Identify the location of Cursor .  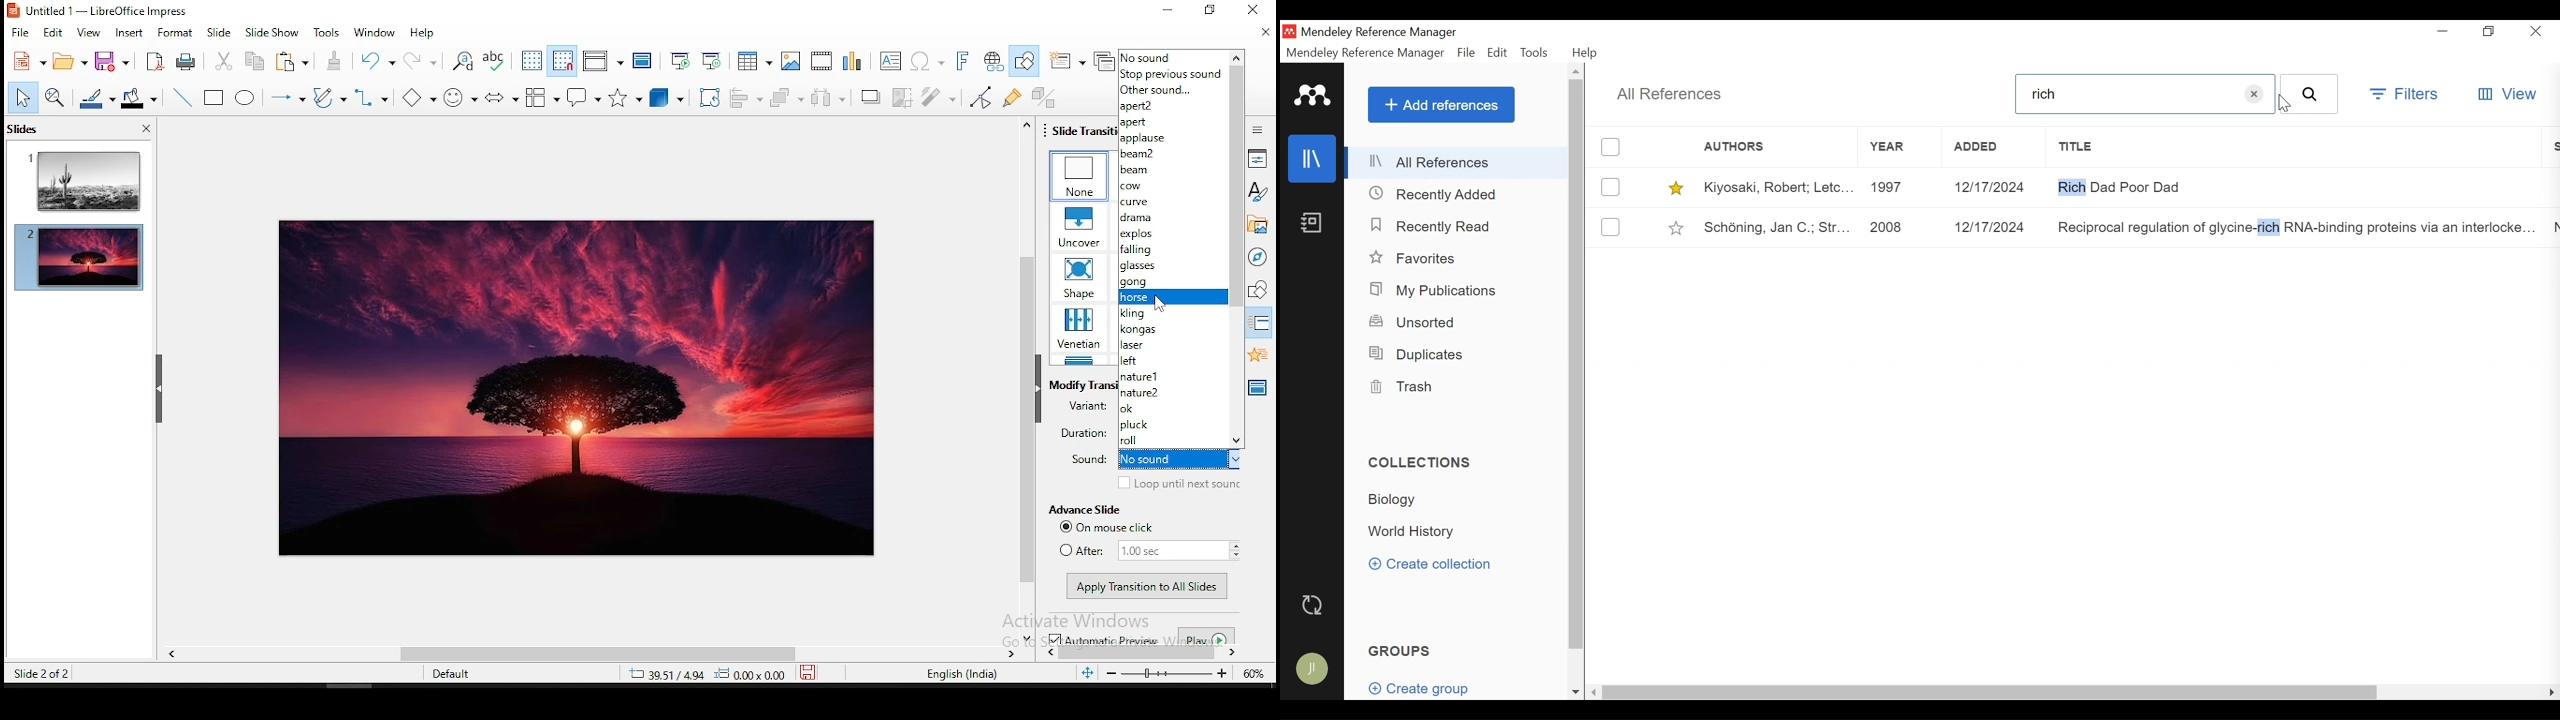
(2282, 105).